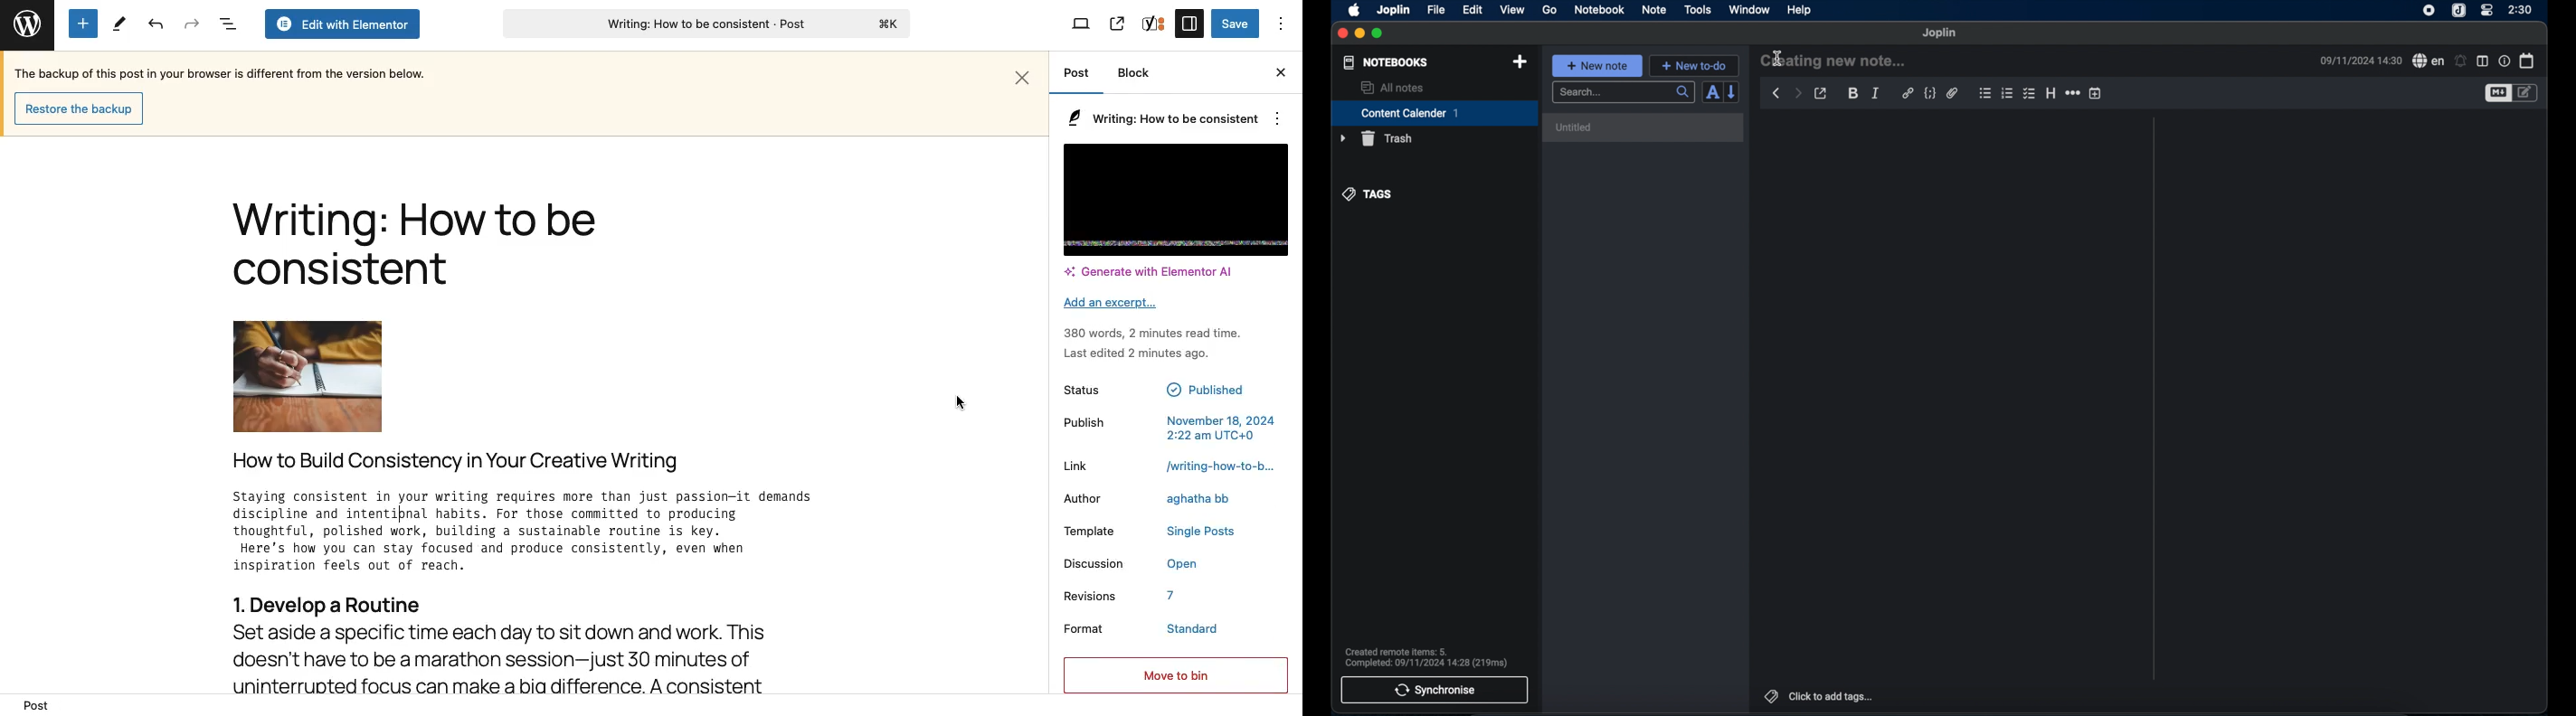 The width and height of the screenshot is (2576, 728). I want to click on Created remote items: 5 Completed 09/11/2014 14:28 (219ms), so click(1427, 656).